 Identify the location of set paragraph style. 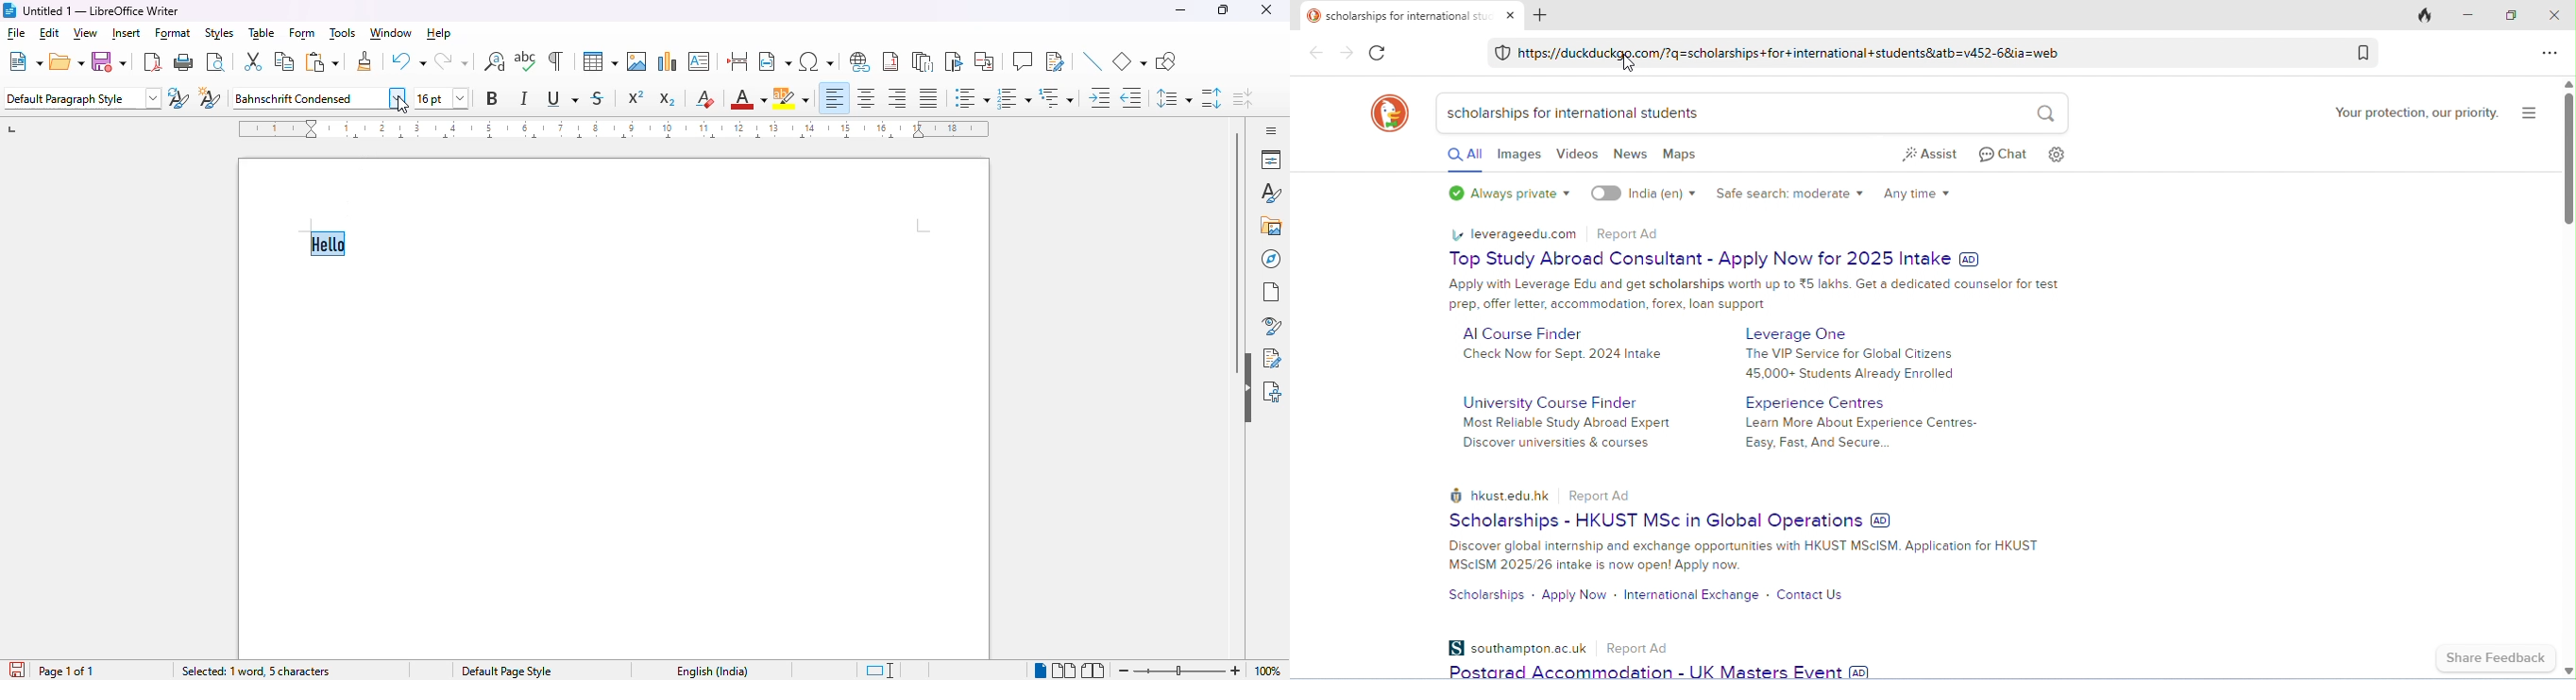
(83, 98).